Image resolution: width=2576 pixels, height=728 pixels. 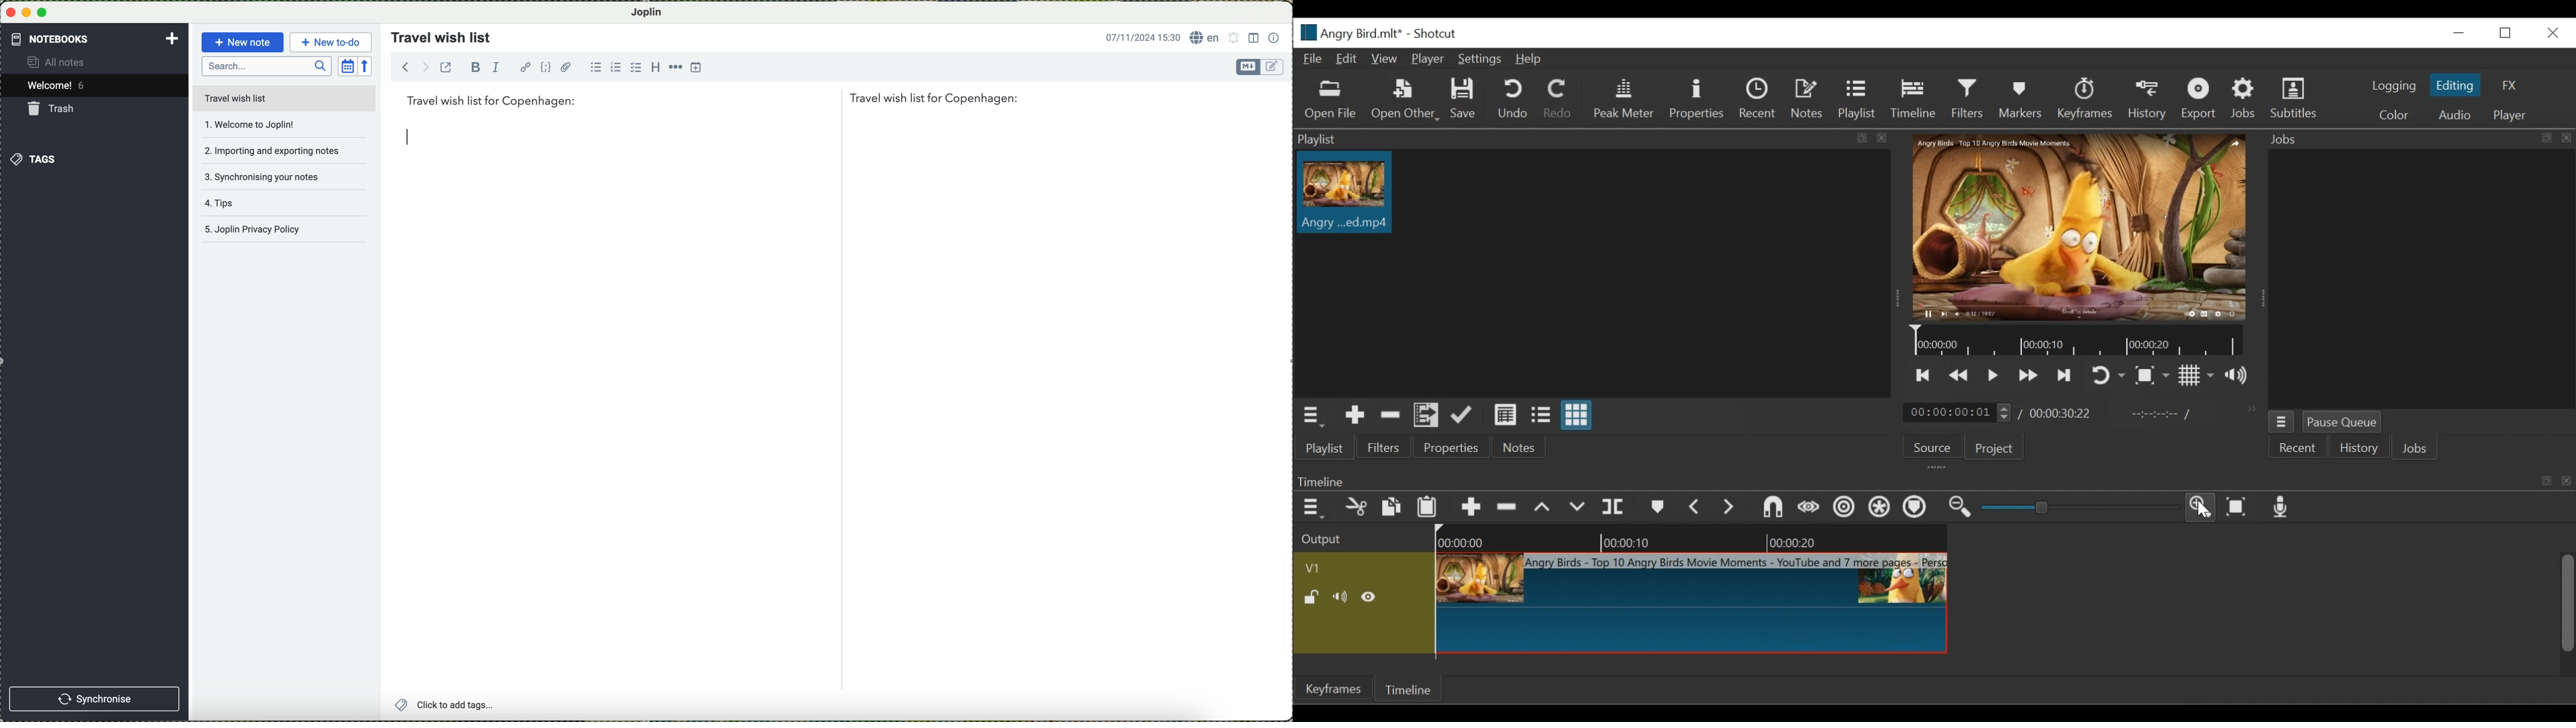 I want to click on new to-do, so click(x=331, y=41).